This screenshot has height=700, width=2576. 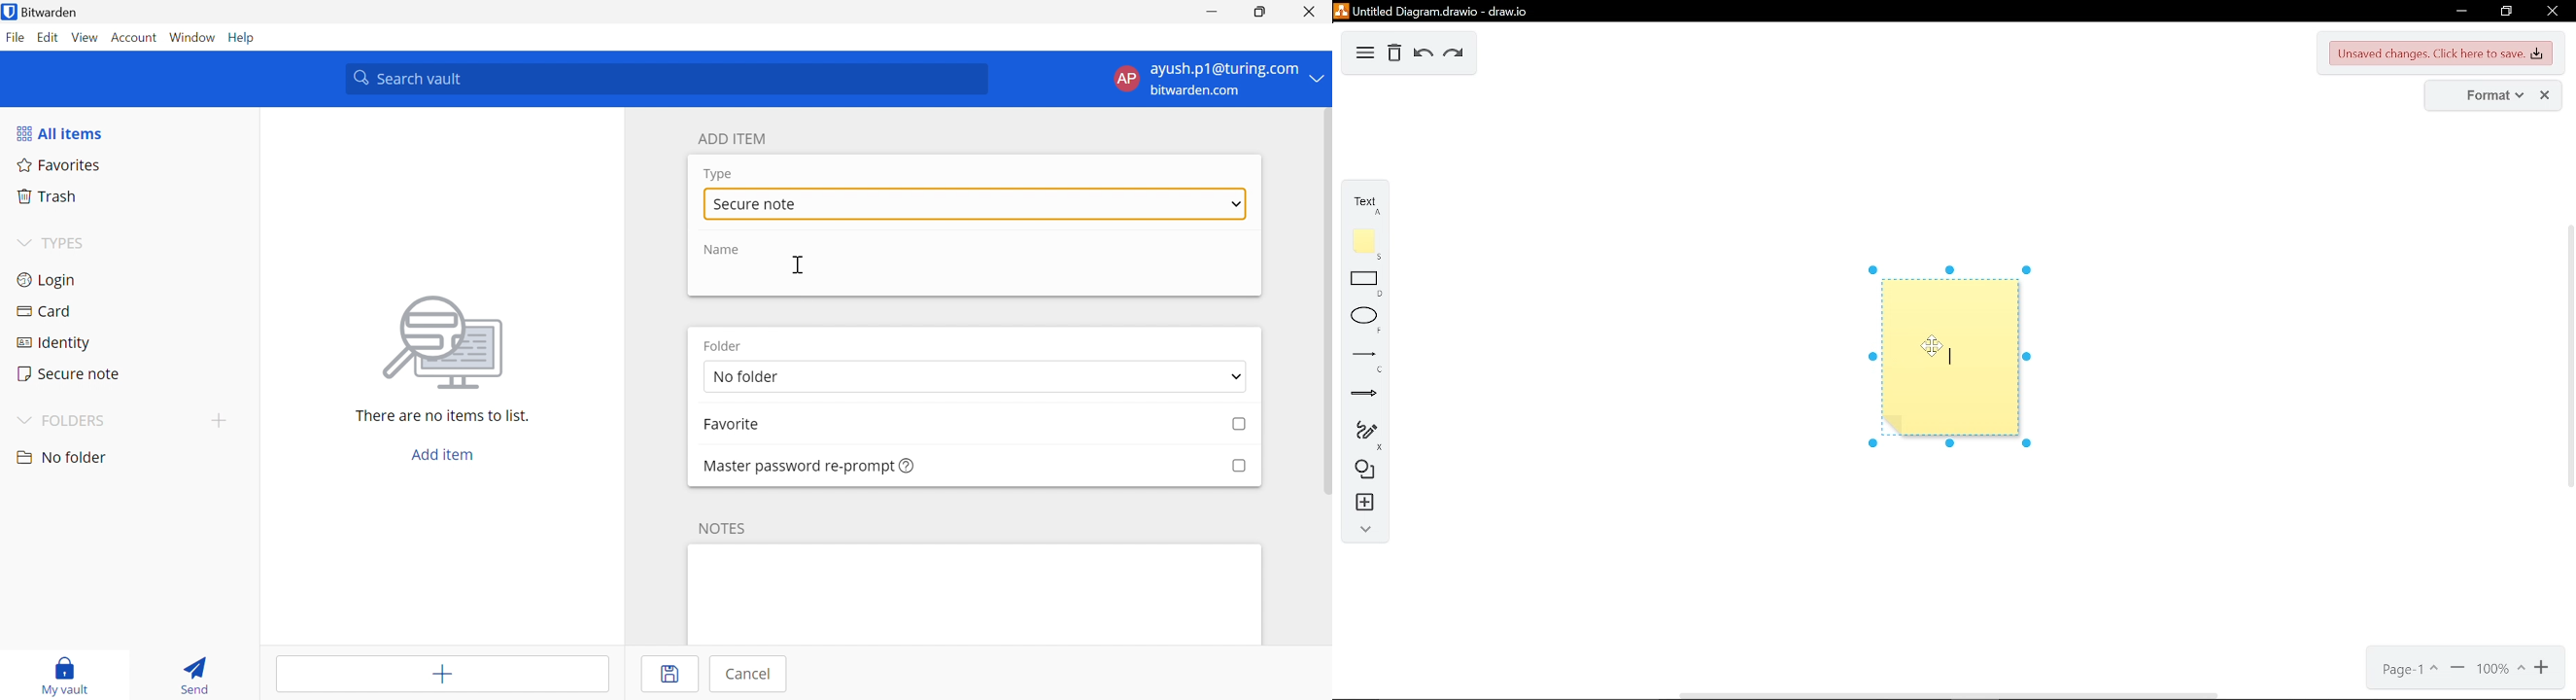 What do you see at coordinates (1233, 425) in the screenshot?
I see `box` at bounding box center [1233, 425].